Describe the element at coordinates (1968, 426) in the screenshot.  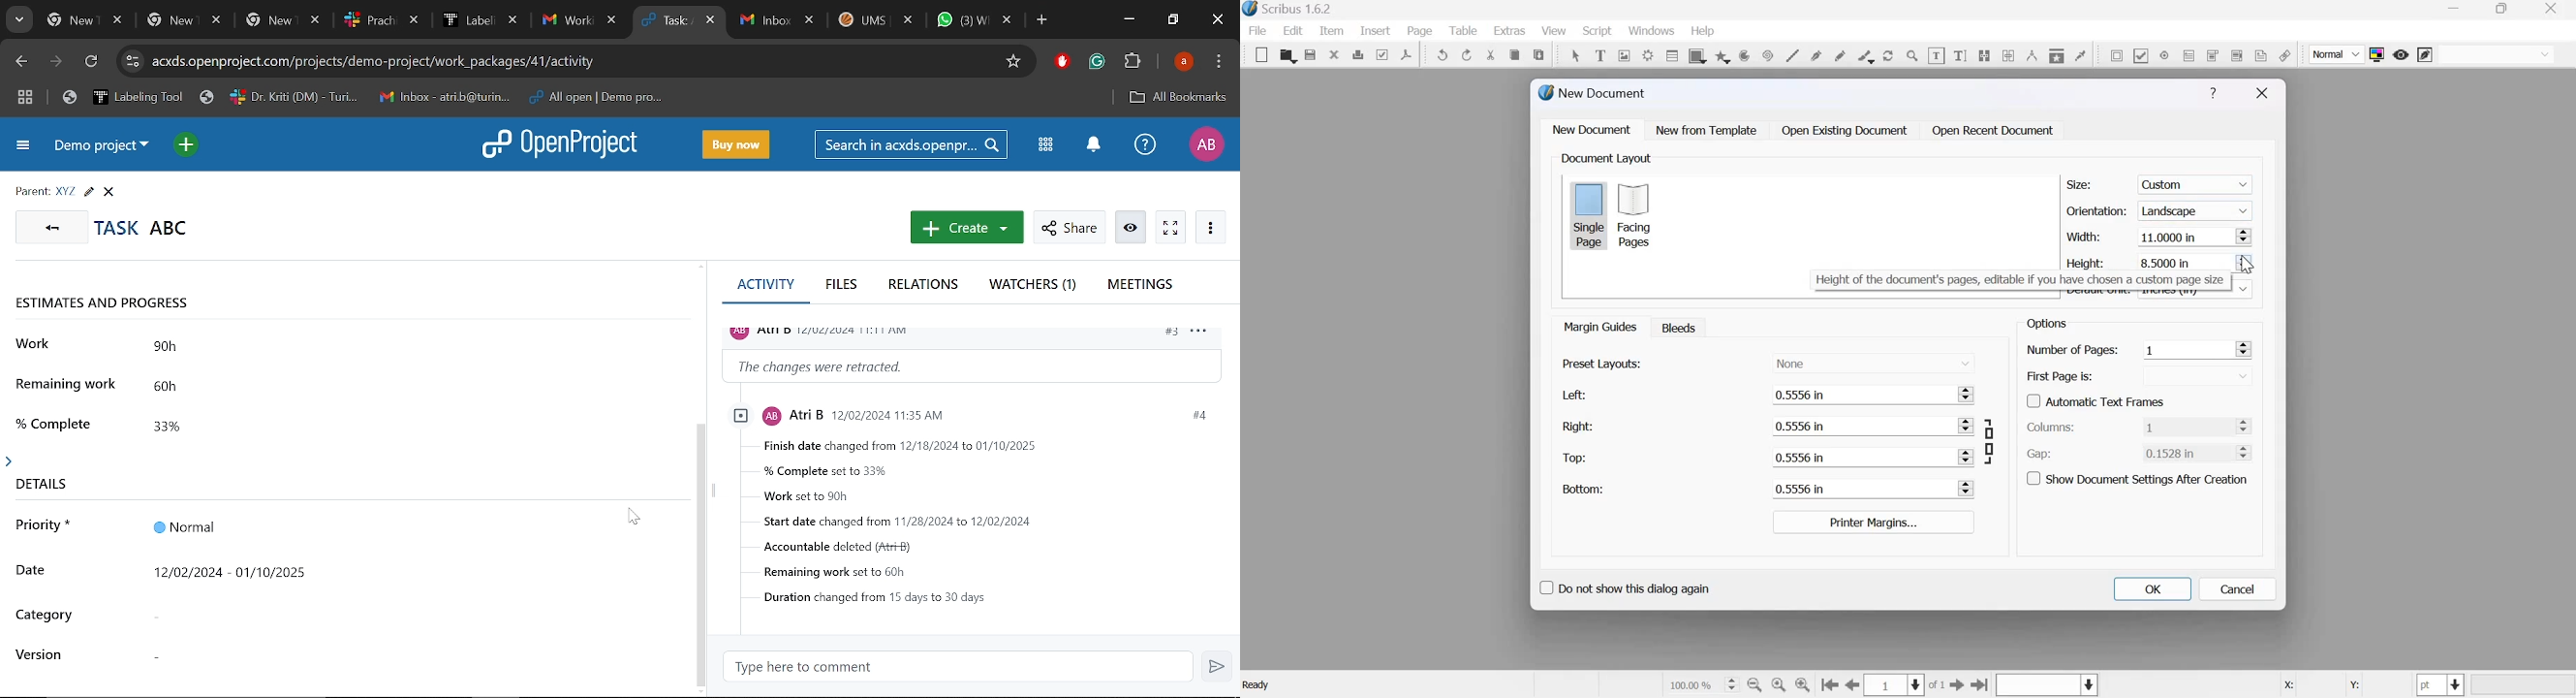
I see `Increase and Decrease` at that location.